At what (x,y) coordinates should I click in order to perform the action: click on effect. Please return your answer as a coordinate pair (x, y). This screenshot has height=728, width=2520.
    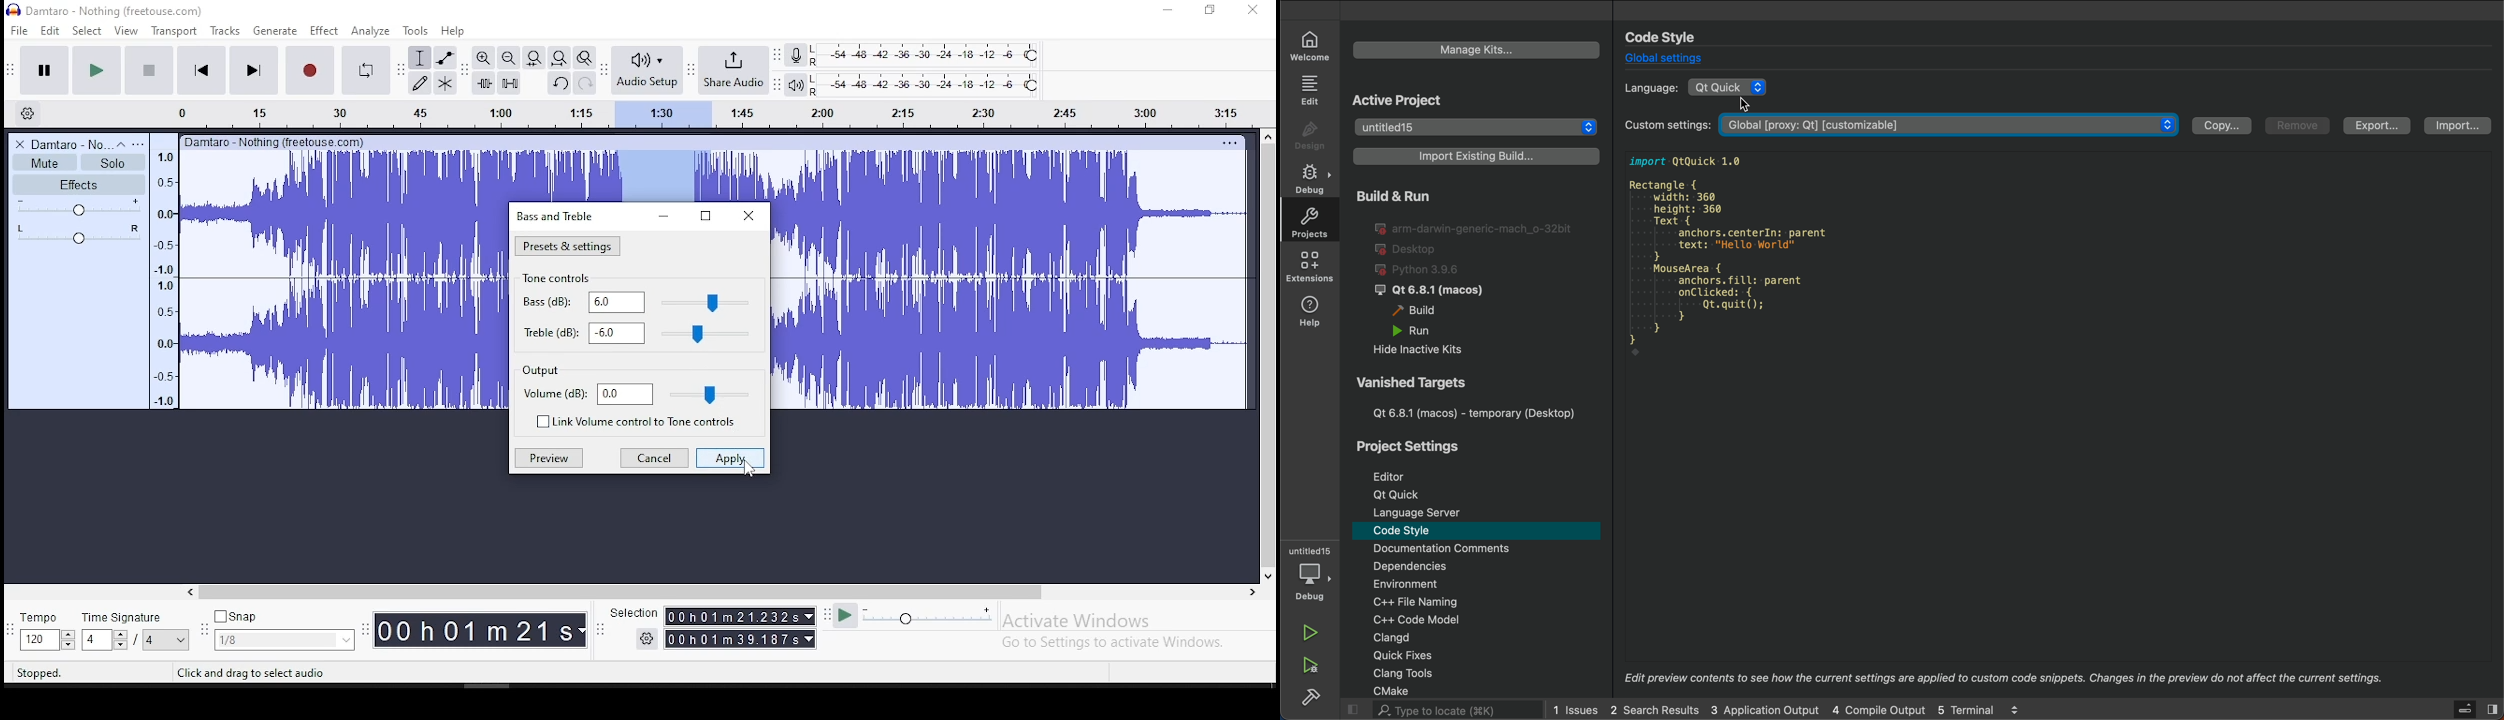
    Looking at the image, I should click on (323, 32).